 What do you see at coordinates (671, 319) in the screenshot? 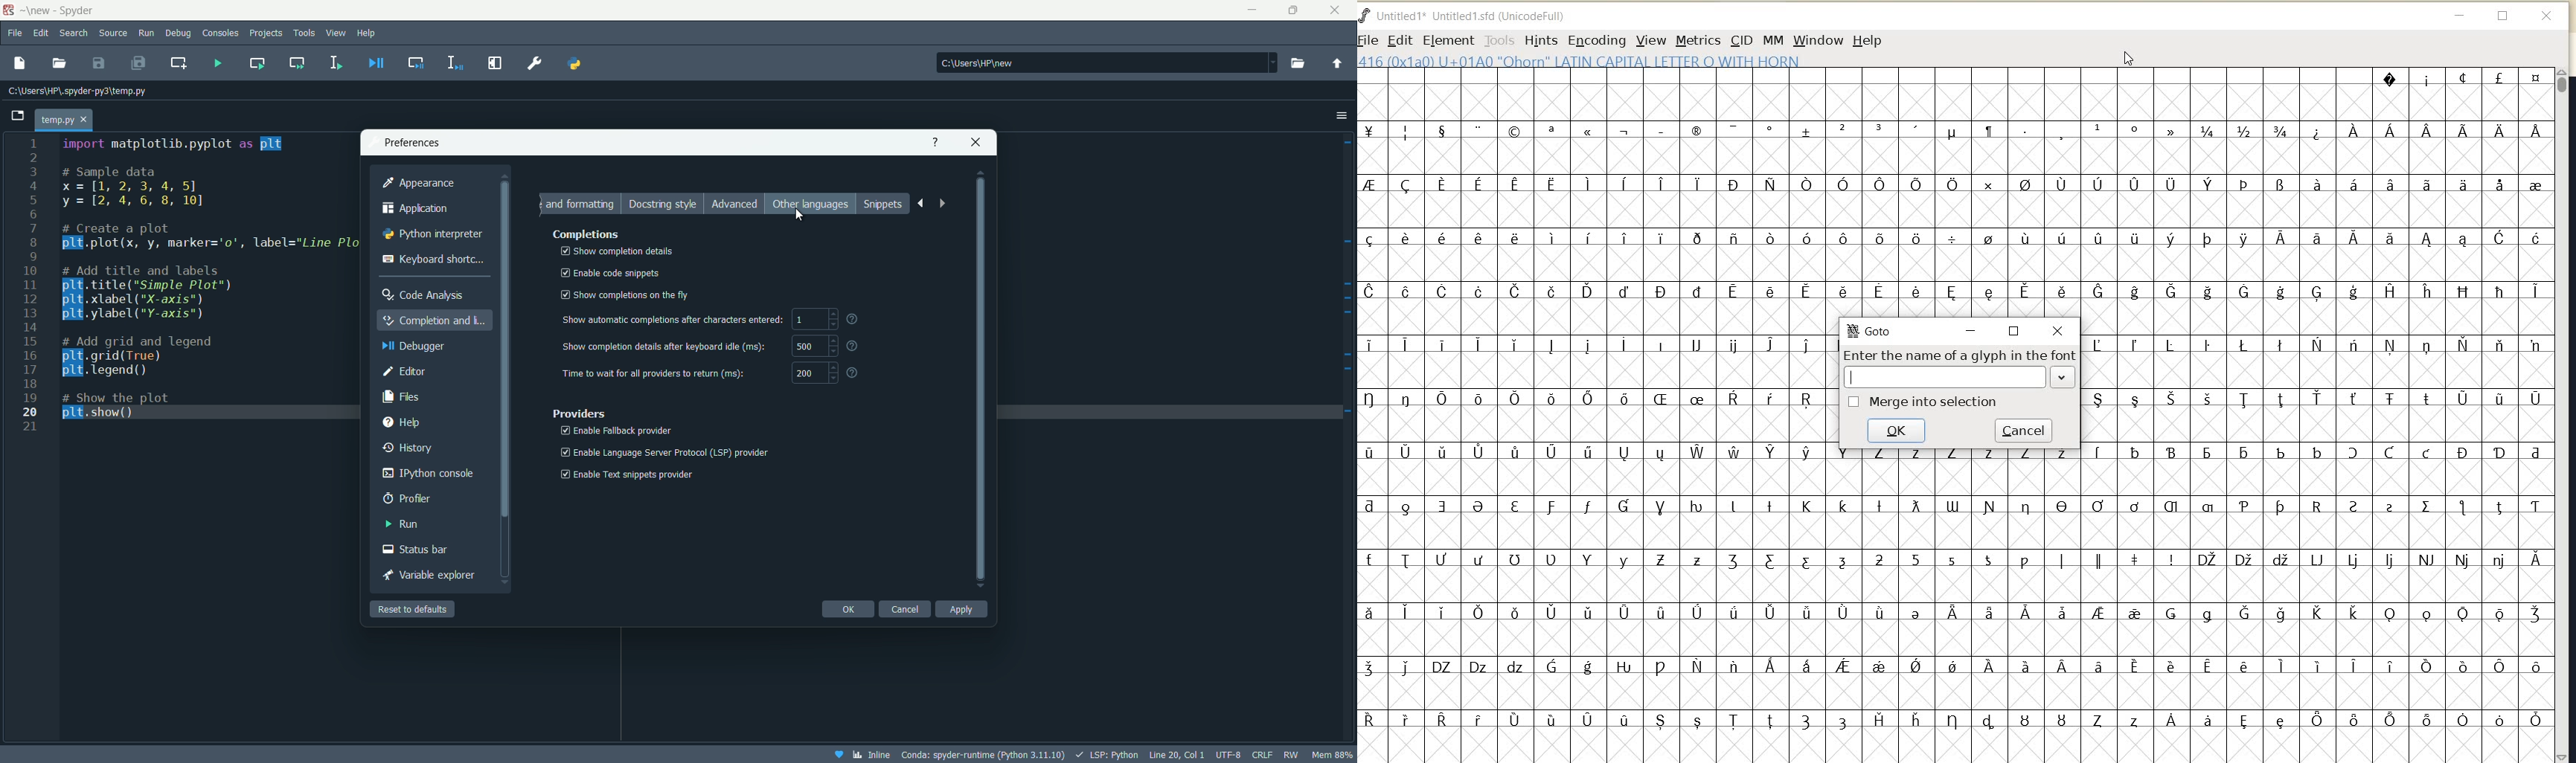
I see `show automatic completions after characters entered` at bounding box center [671, 319].